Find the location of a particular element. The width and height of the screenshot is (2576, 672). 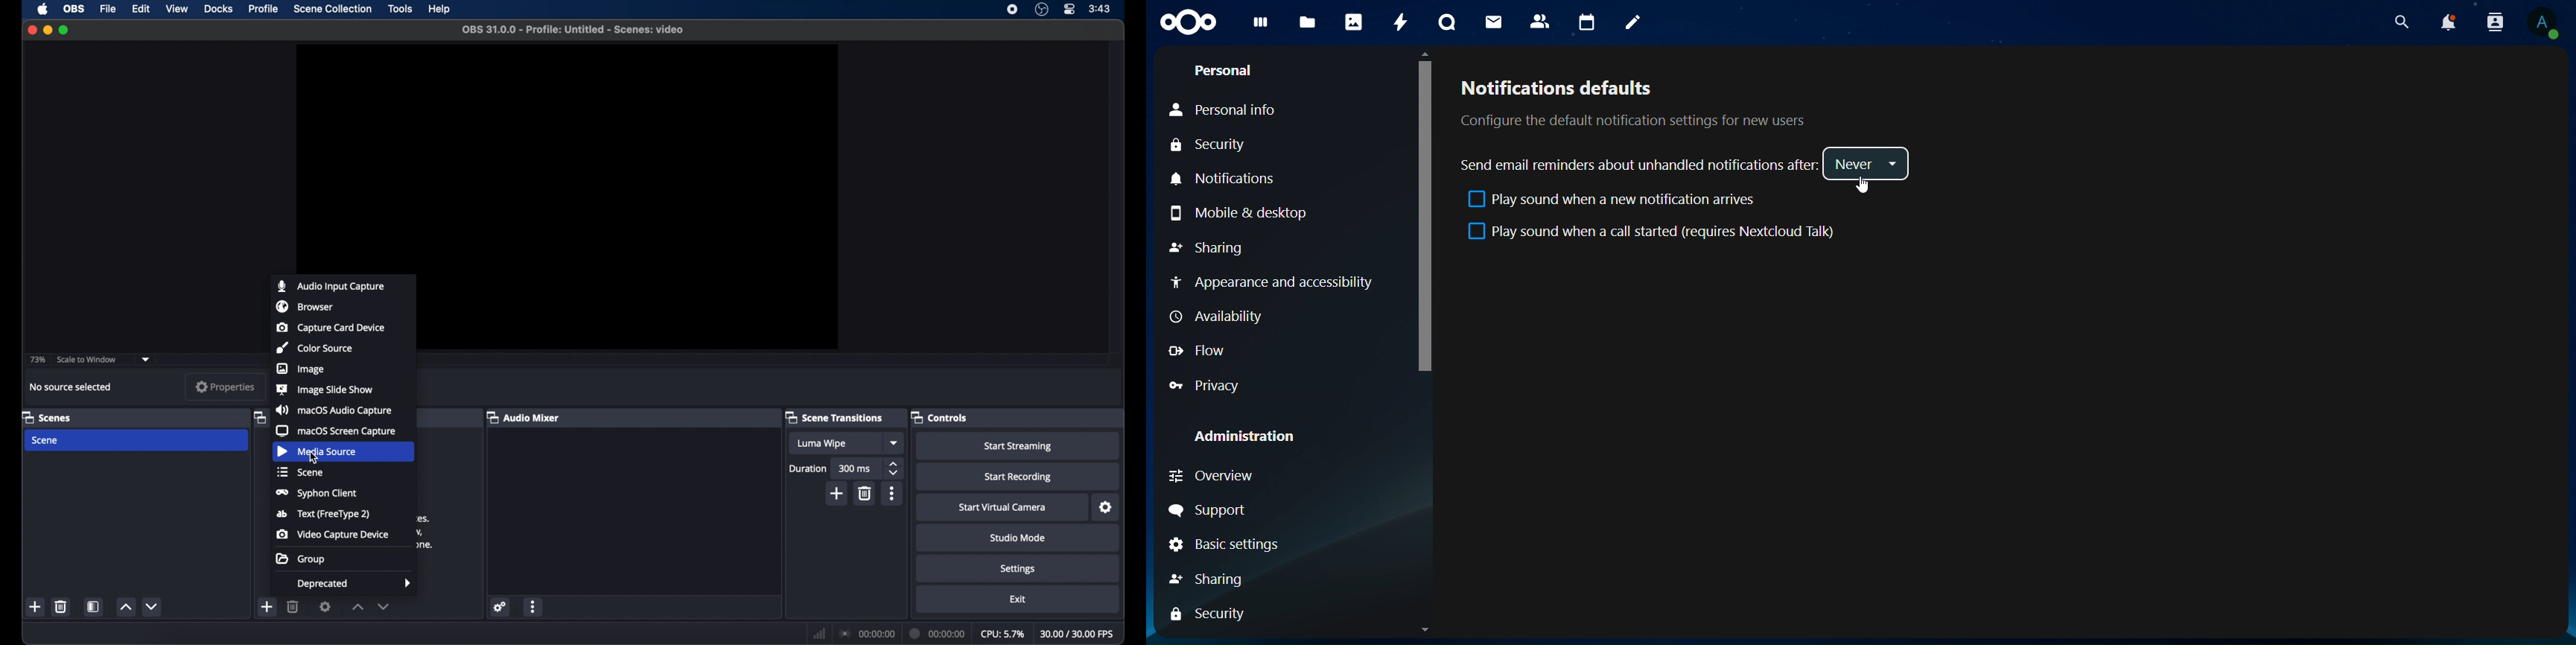

settings is located at coordinates (325, 606).